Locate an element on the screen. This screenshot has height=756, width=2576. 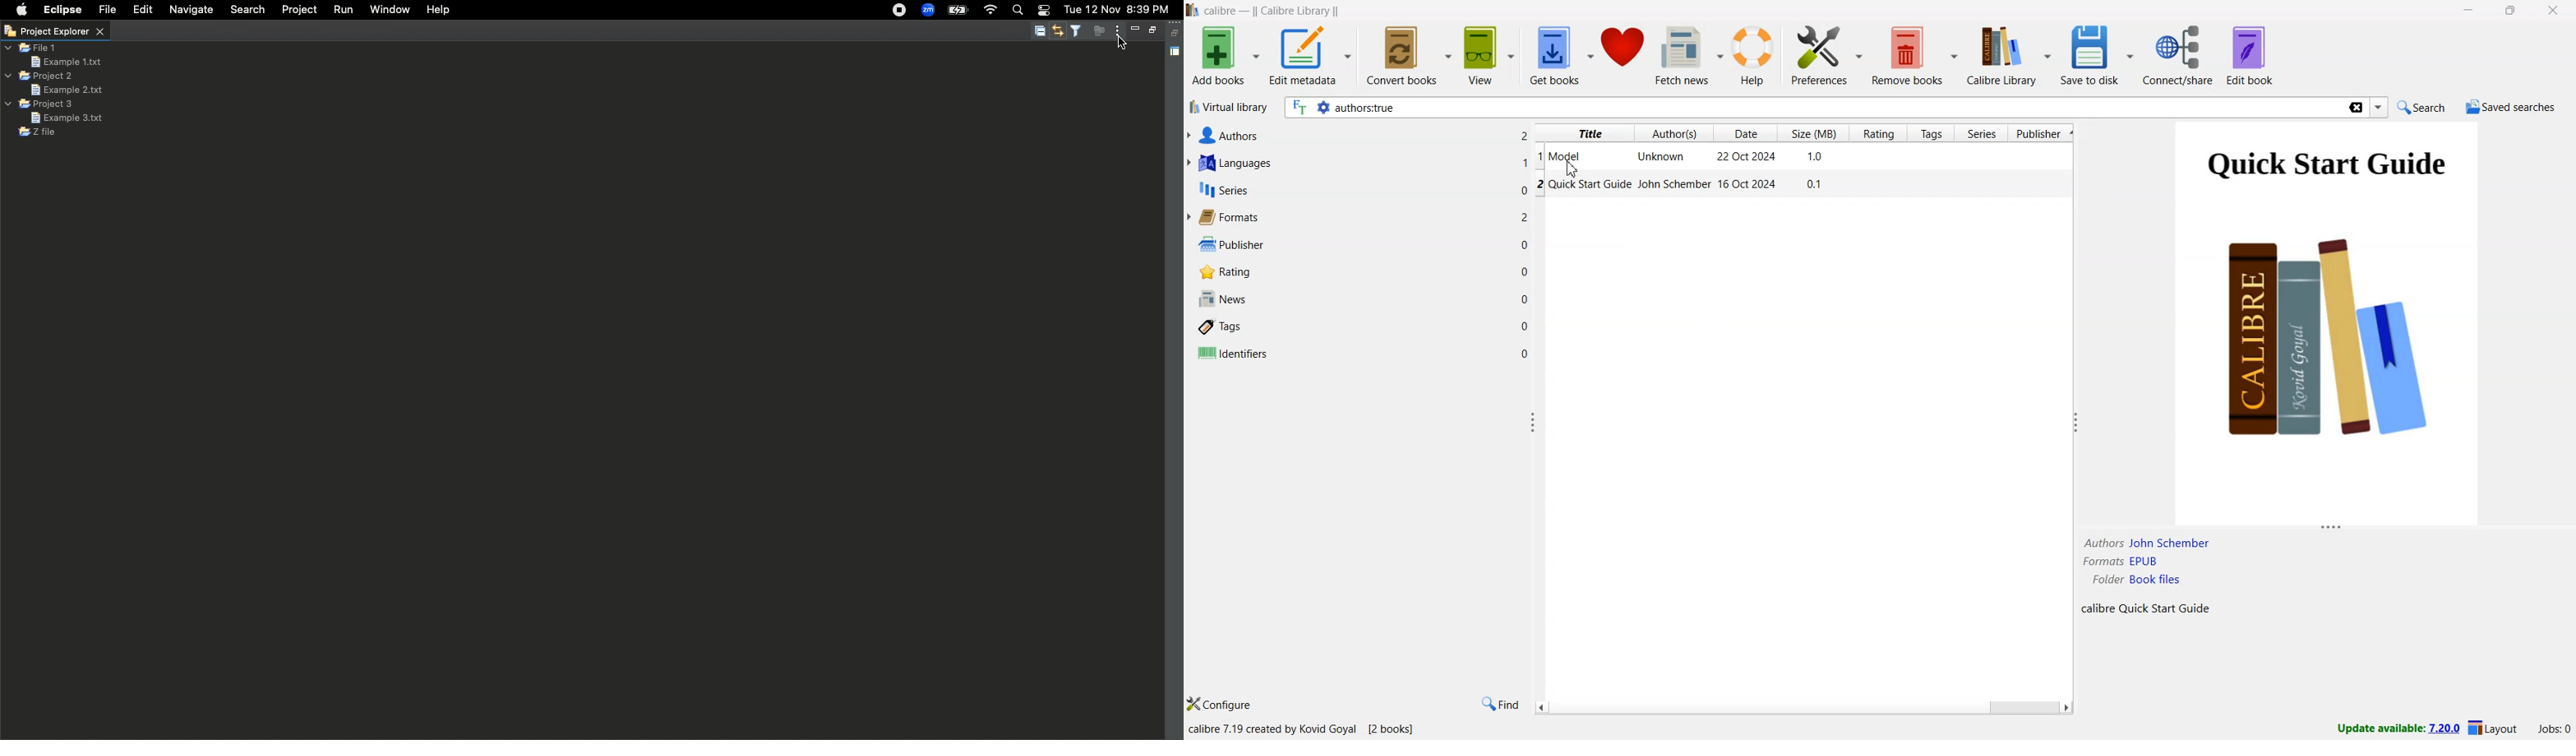
author name is located at coordinates (2147, 544).